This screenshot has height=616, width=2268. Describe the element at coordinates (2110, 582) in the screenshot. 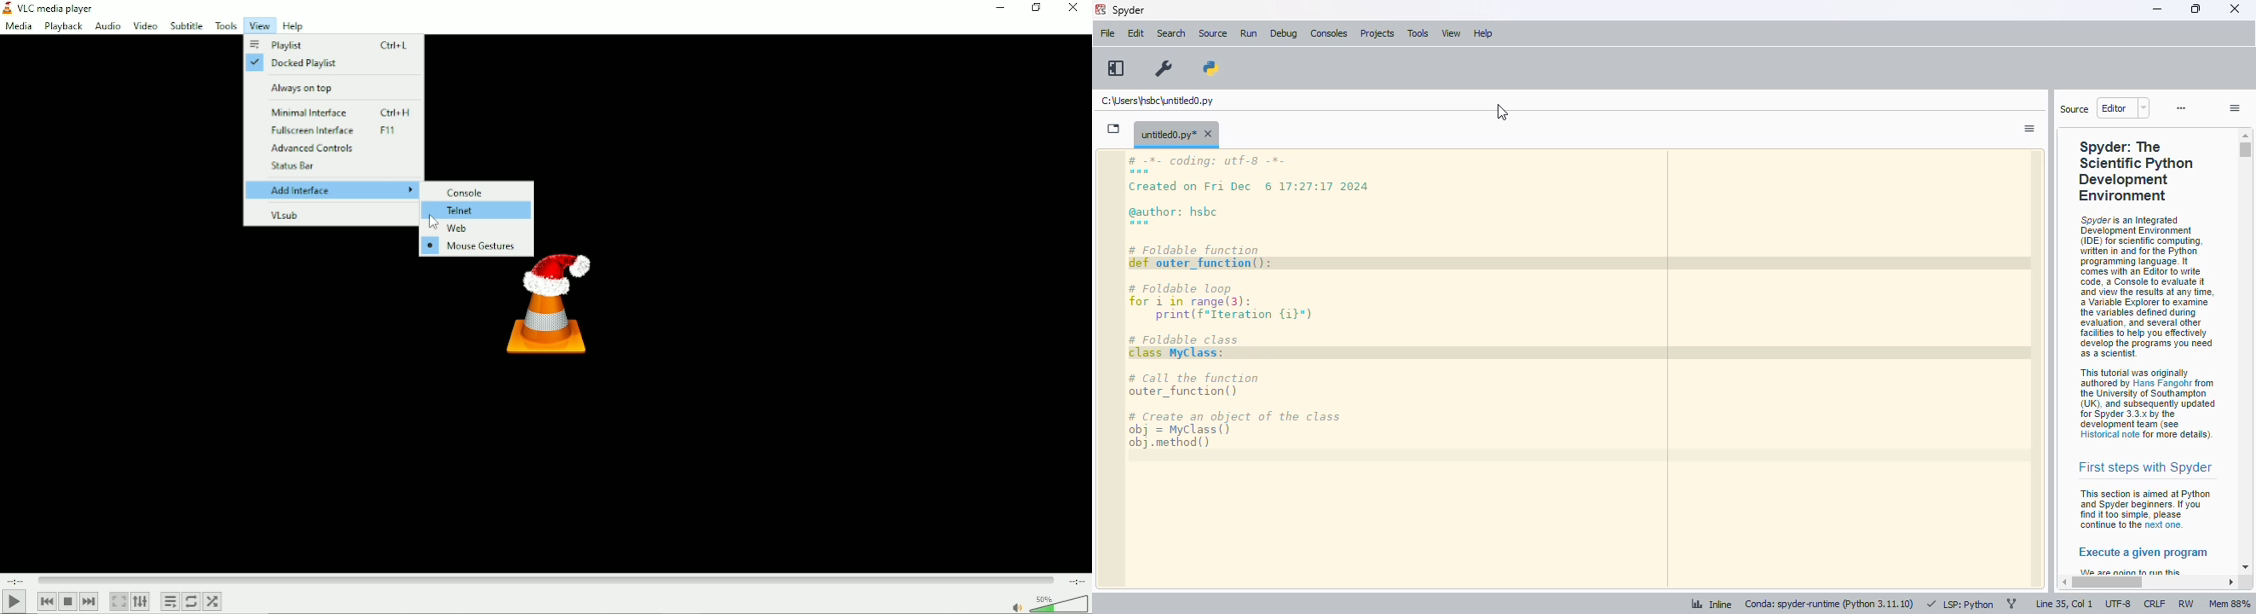

I see `horizontal scroll bar` at that location.